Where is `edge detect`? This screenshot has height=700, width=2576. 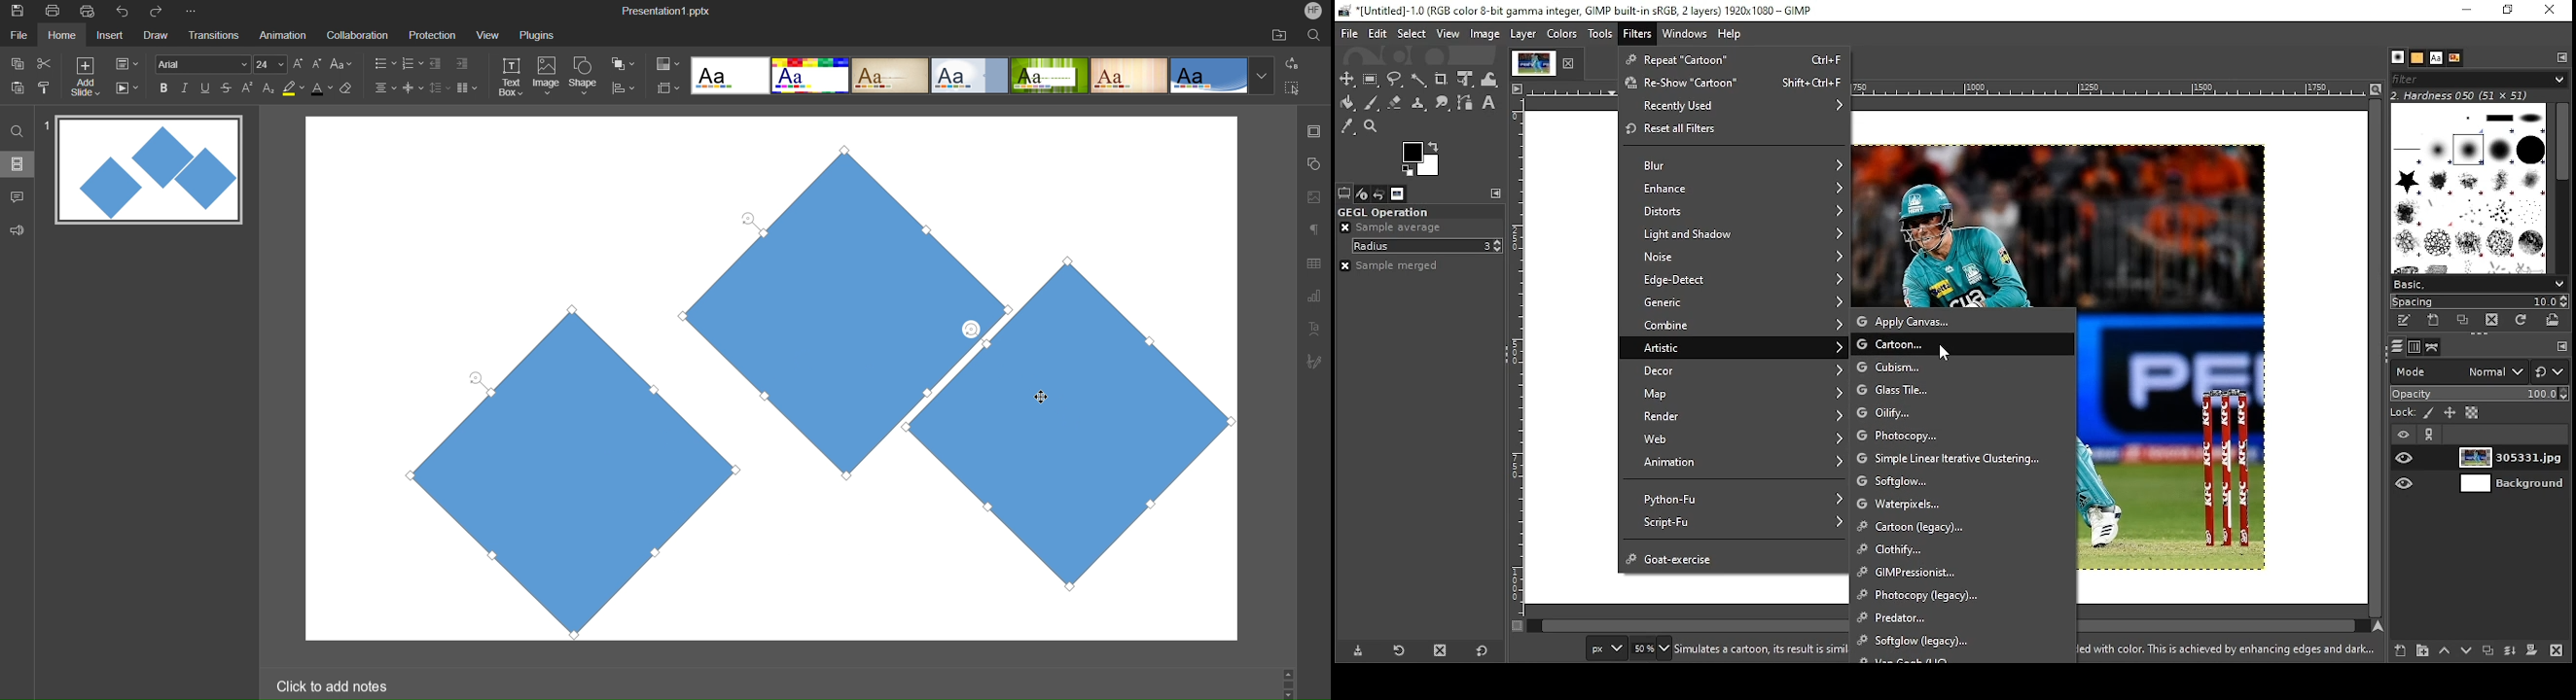 edge detect is located at coordinates (1735, 281).